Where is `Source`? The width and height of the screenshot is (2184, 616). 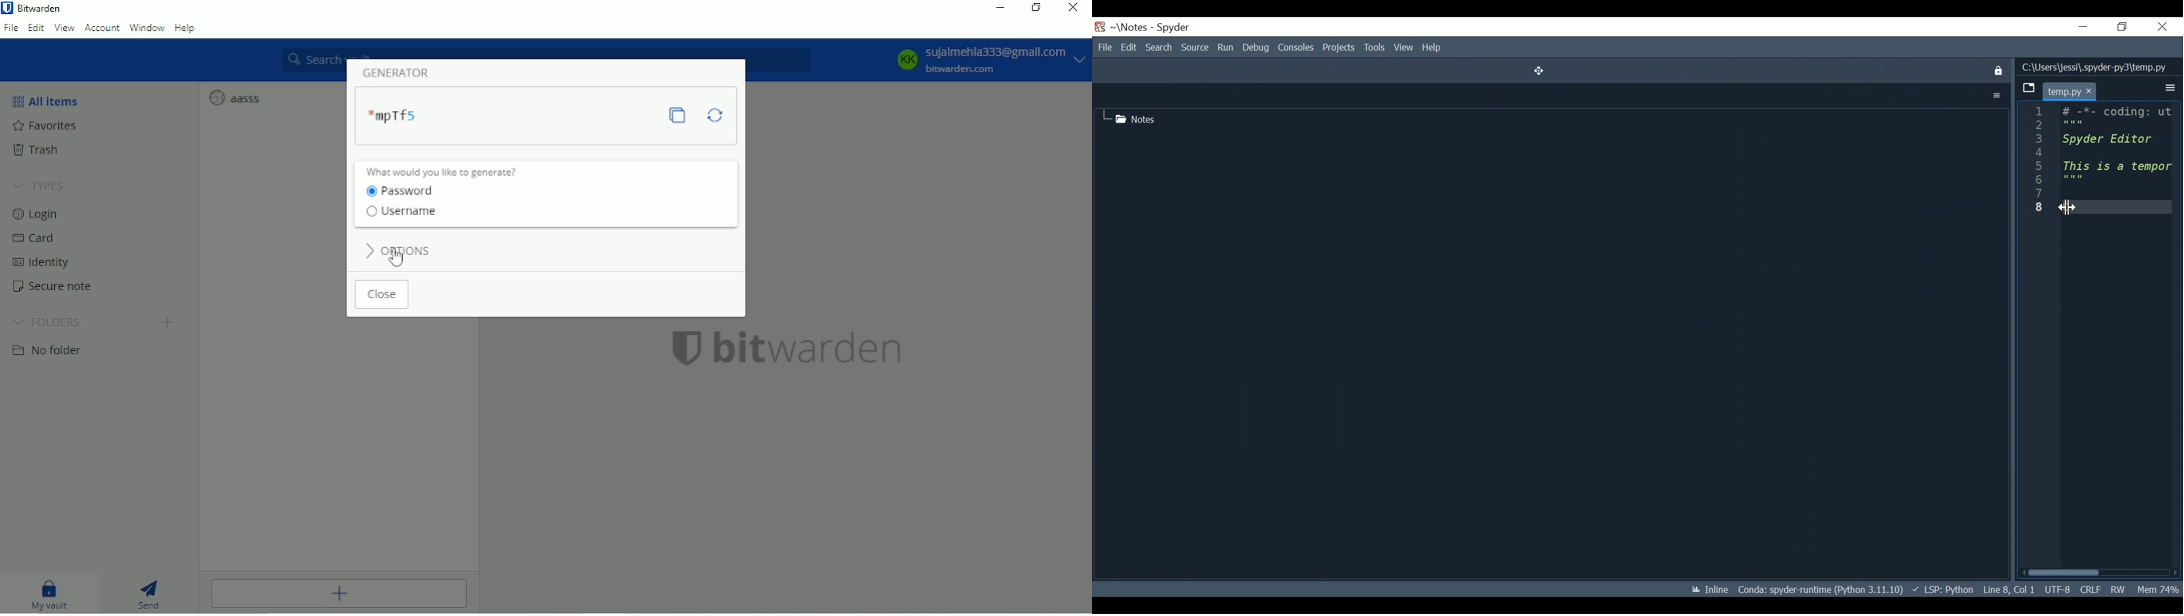
Source is located at coordinates (1195, 47).